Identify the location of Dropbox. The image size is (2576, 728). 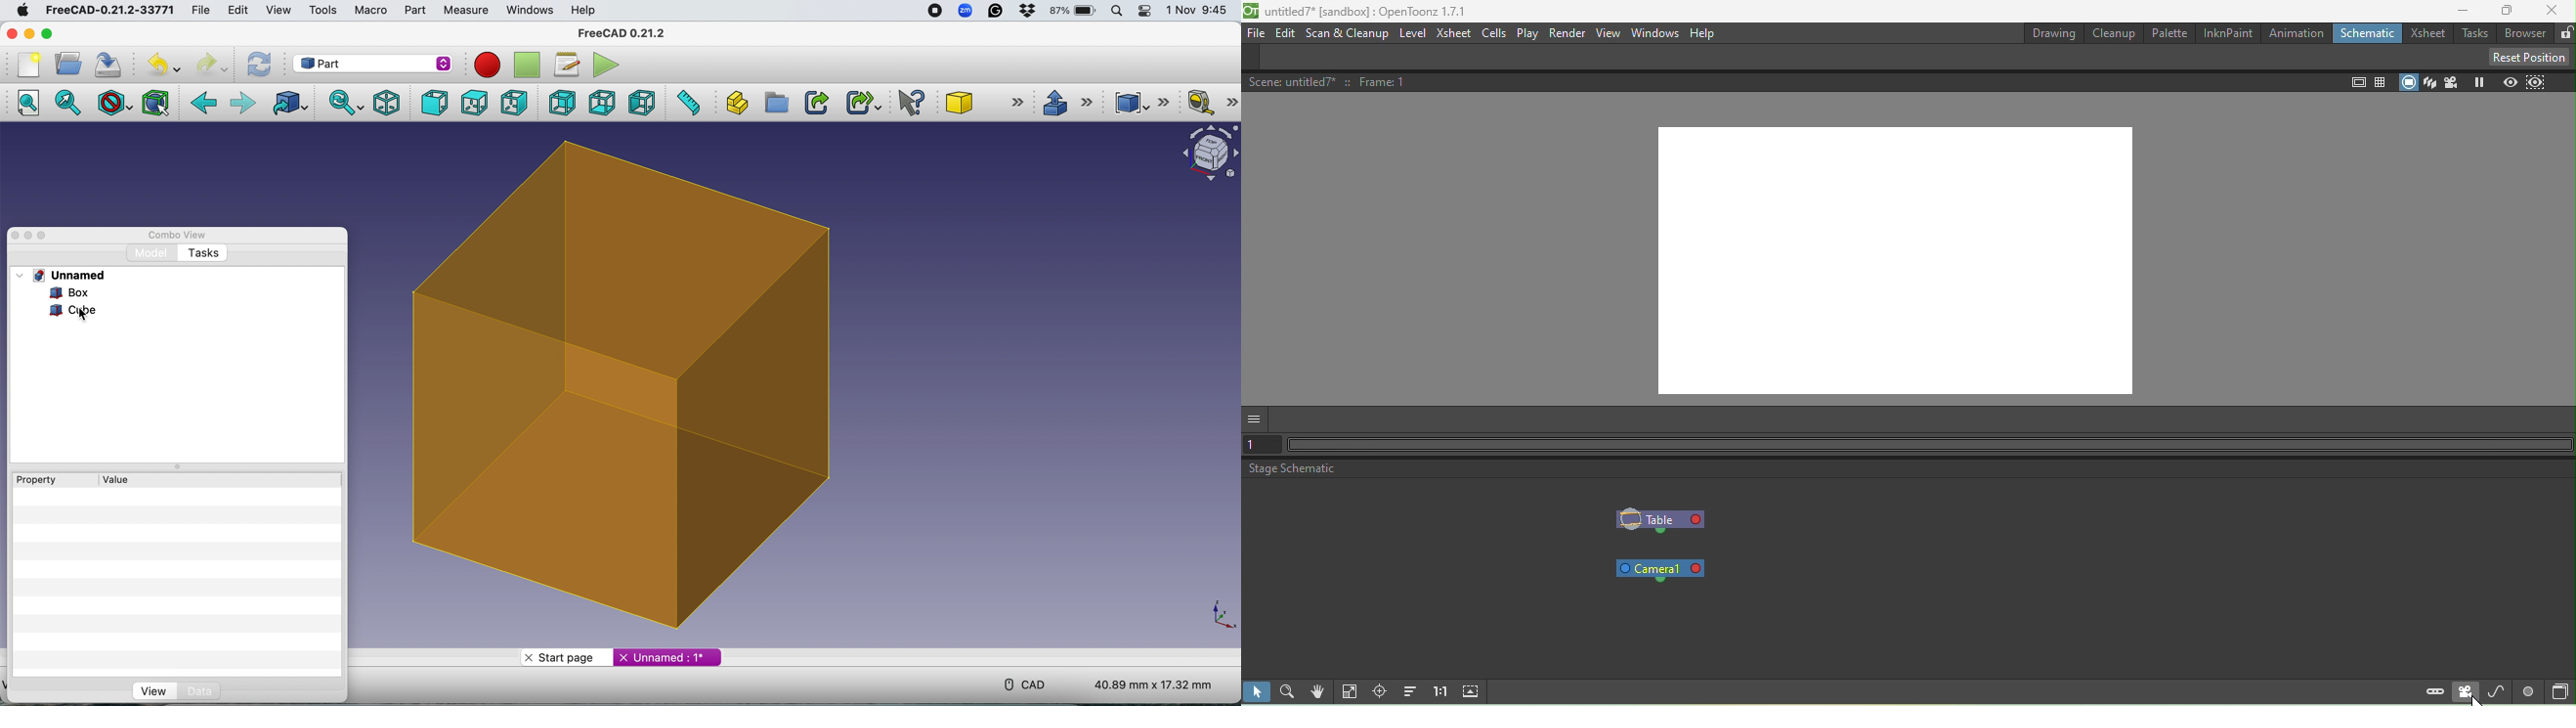
(1028, 12).